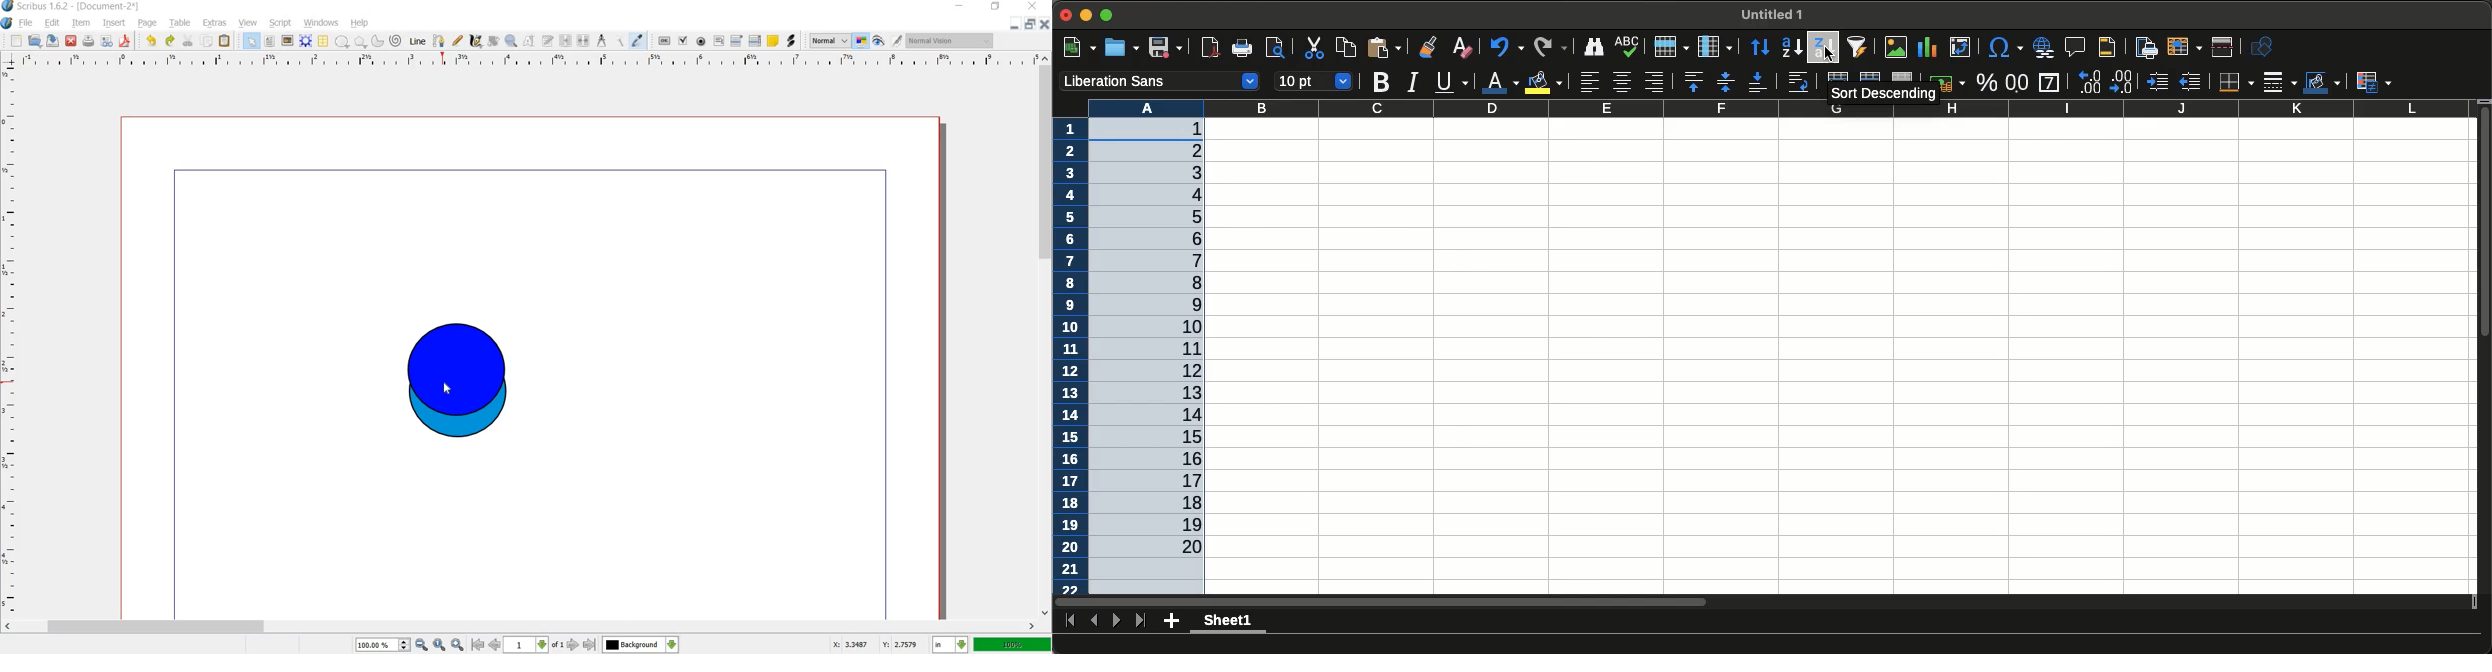 The width and height of the screenshot is (2492, 672). I want to click on preflight verifier, so click(107, 41).